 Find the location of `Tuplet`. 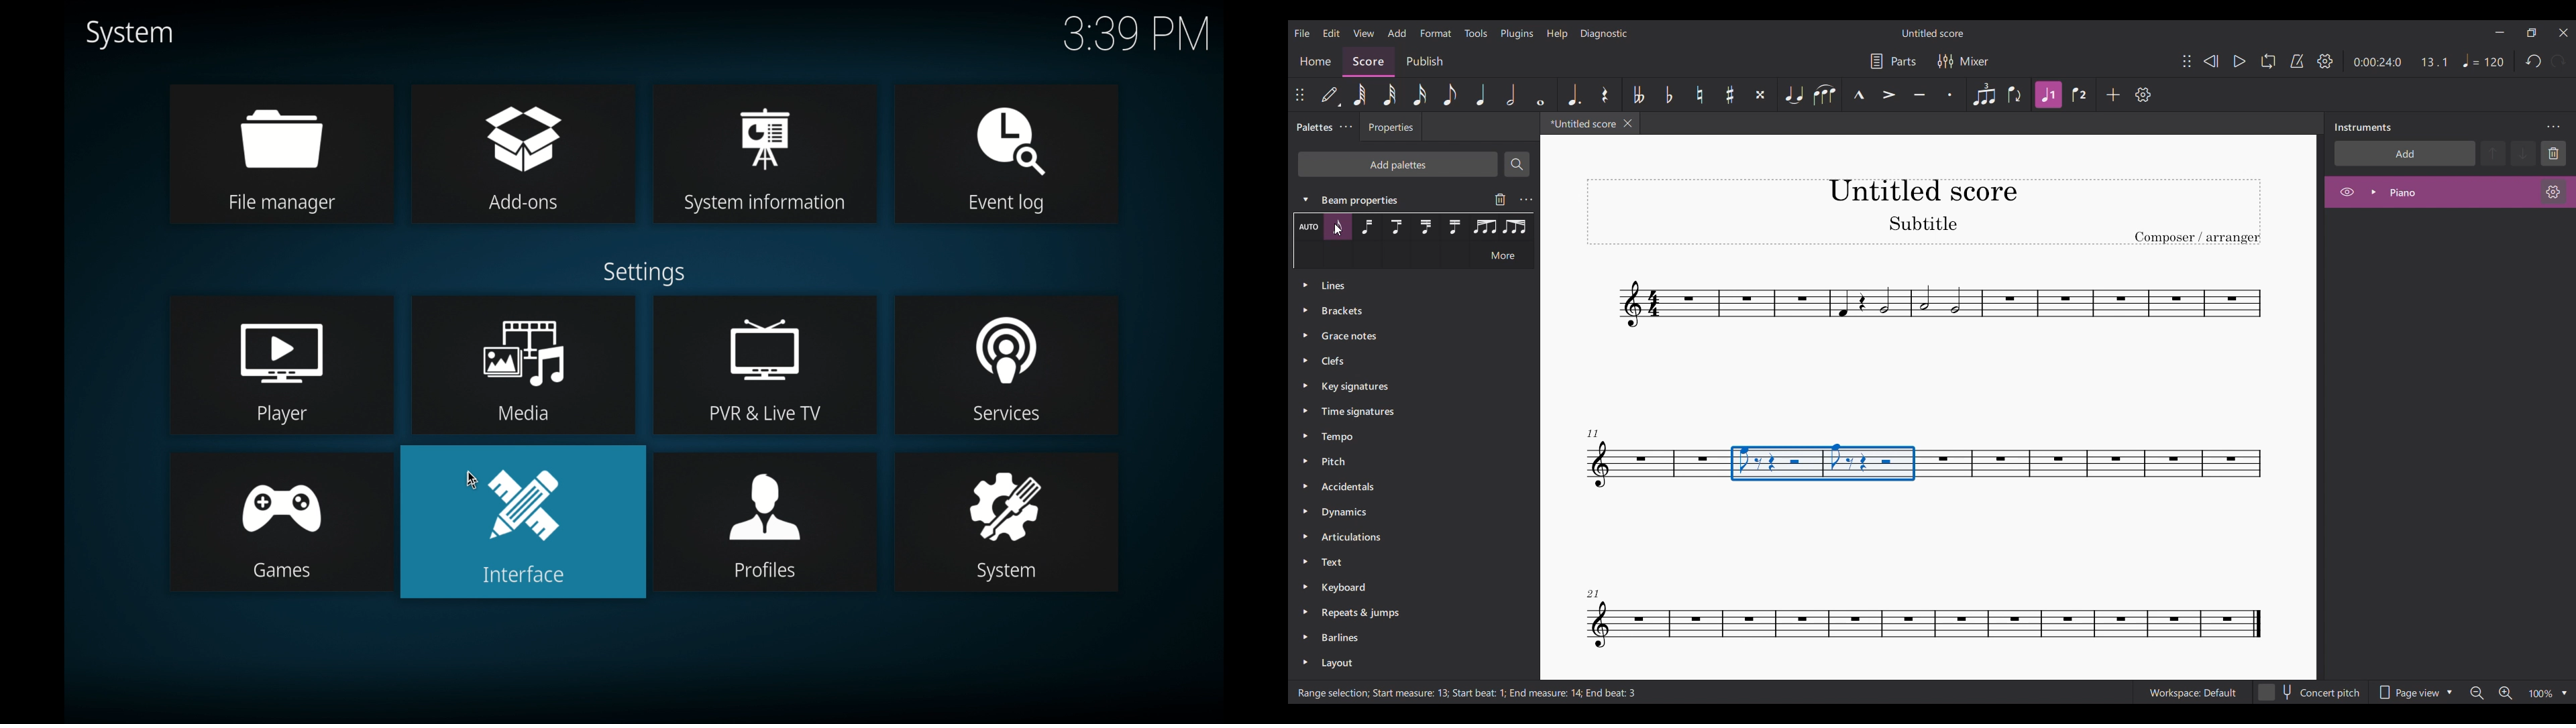

Tuplet is located at coordinates (1984, 95).